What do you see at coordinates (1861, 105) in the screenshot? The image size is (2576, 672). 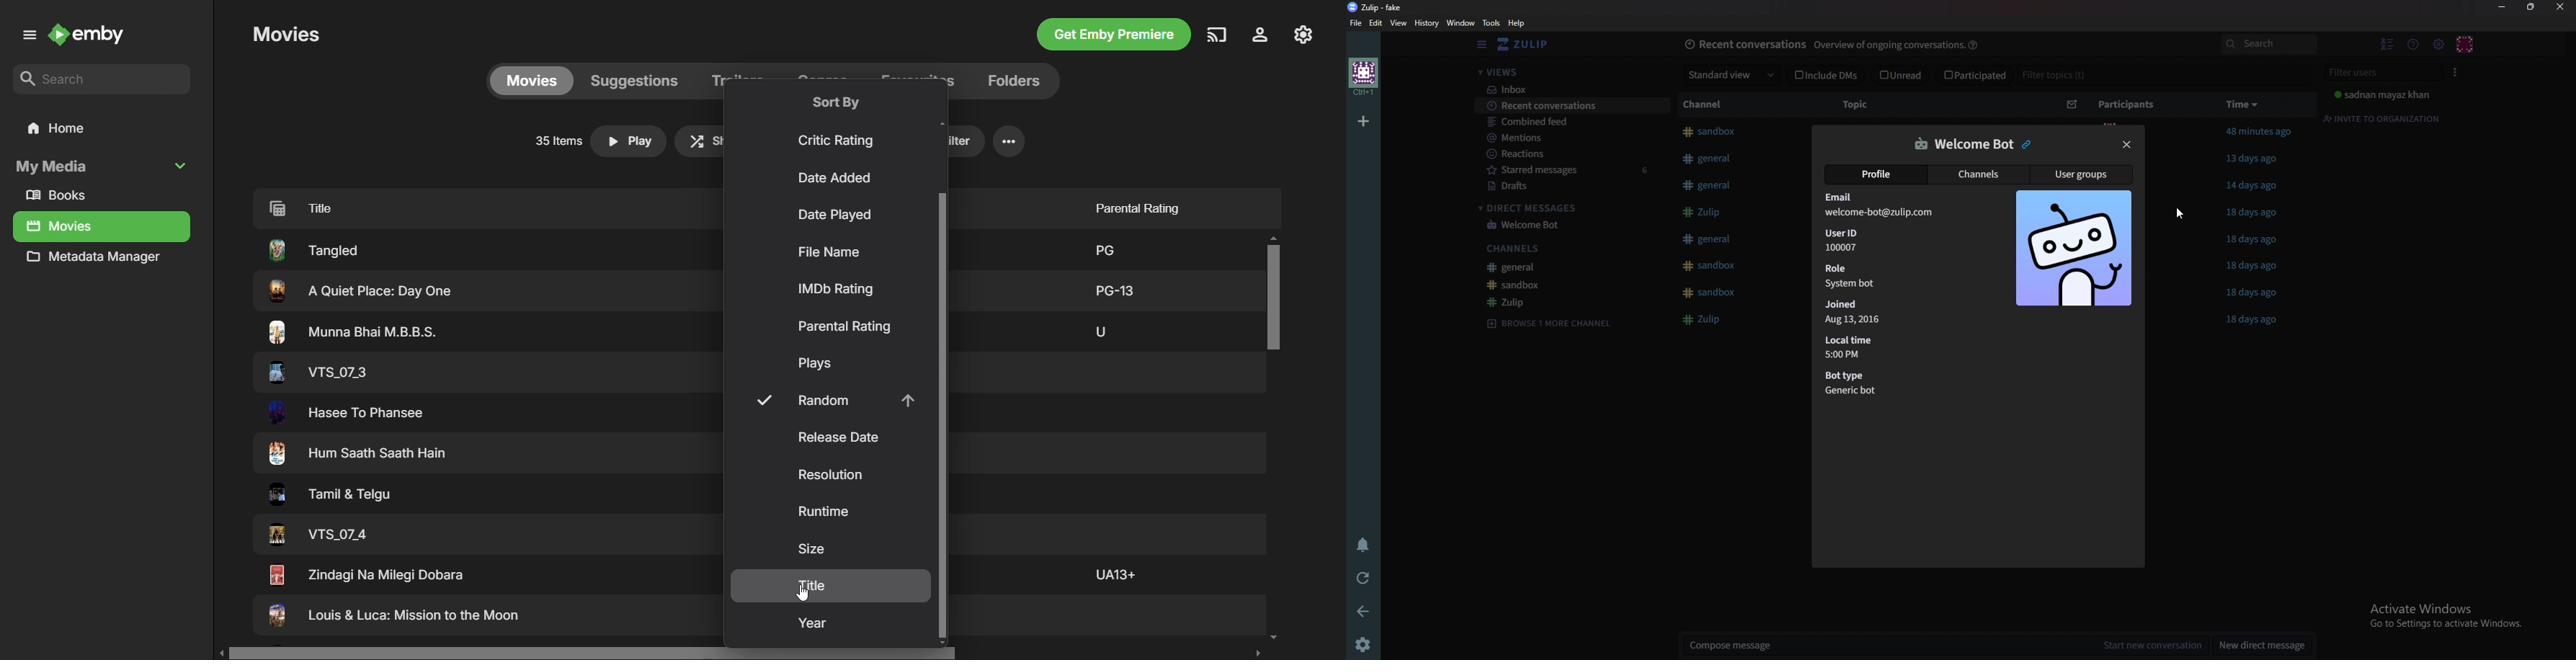 I see `topic` at bounding box center [1861, 105].